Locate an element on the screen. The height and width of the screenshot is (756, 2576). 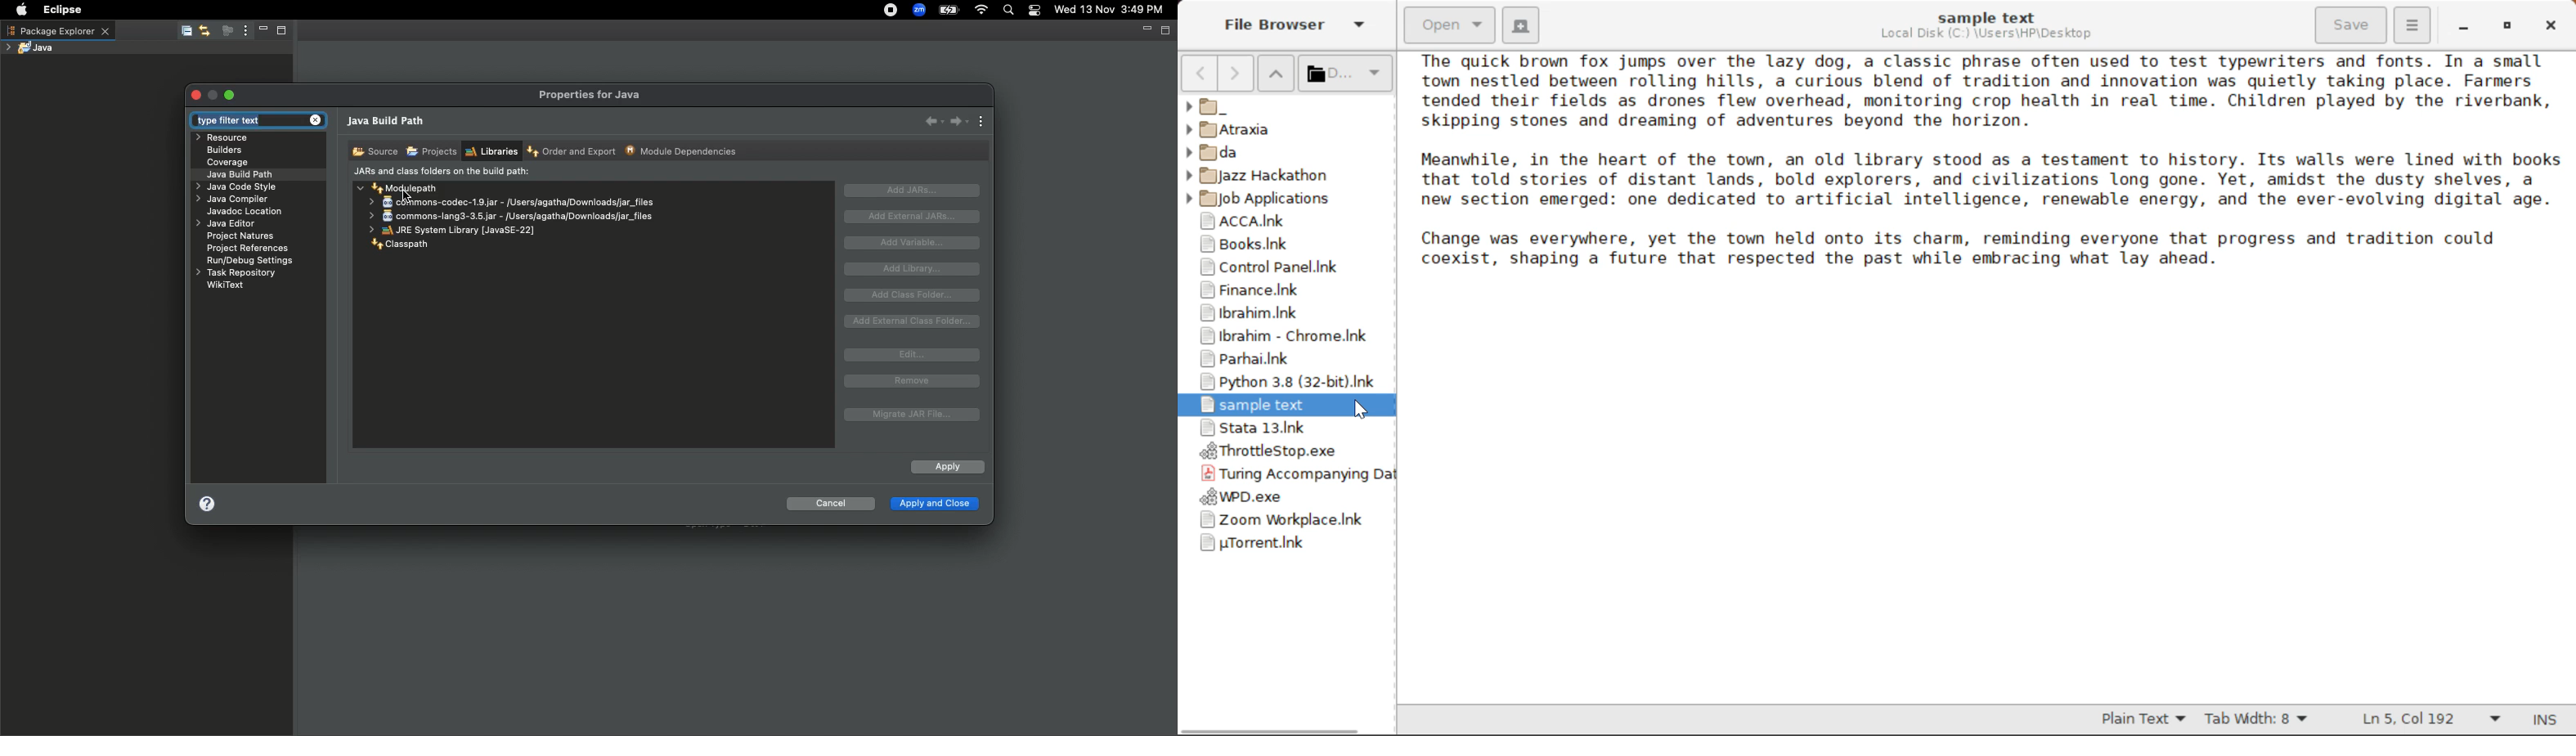
sample text File Name is located at coordinates (1986, 17).